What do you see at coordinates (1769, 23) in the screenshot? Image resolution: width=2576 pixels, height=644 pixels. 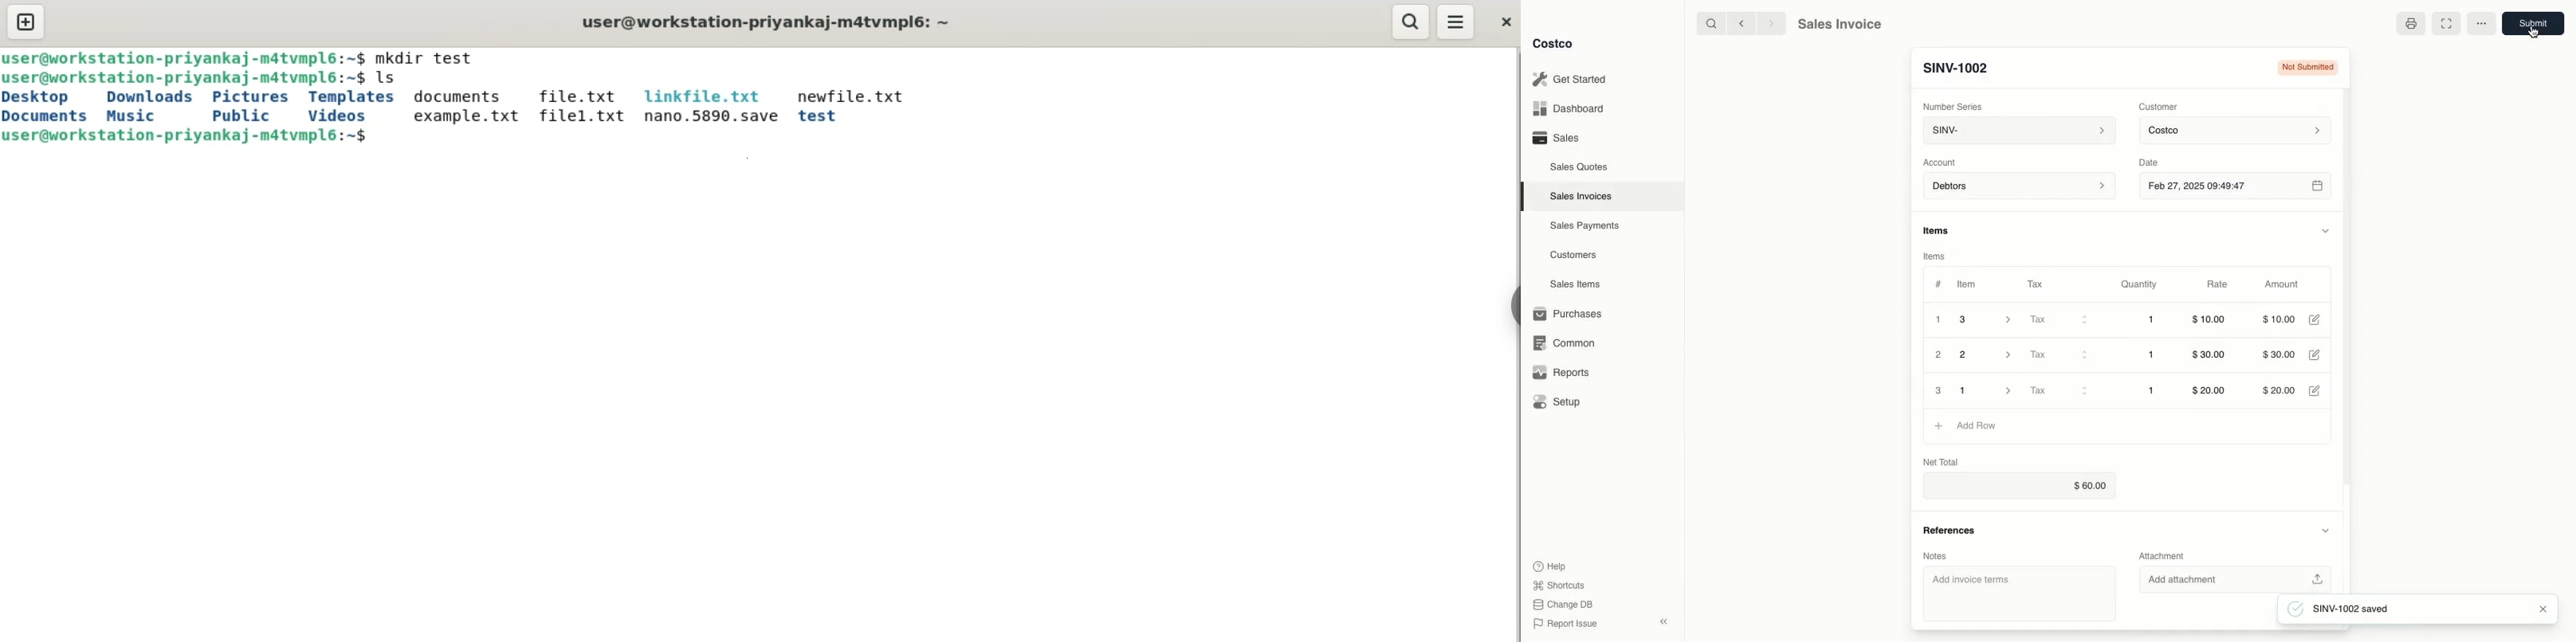 I see `forward` at bounding box center [1769, 23].